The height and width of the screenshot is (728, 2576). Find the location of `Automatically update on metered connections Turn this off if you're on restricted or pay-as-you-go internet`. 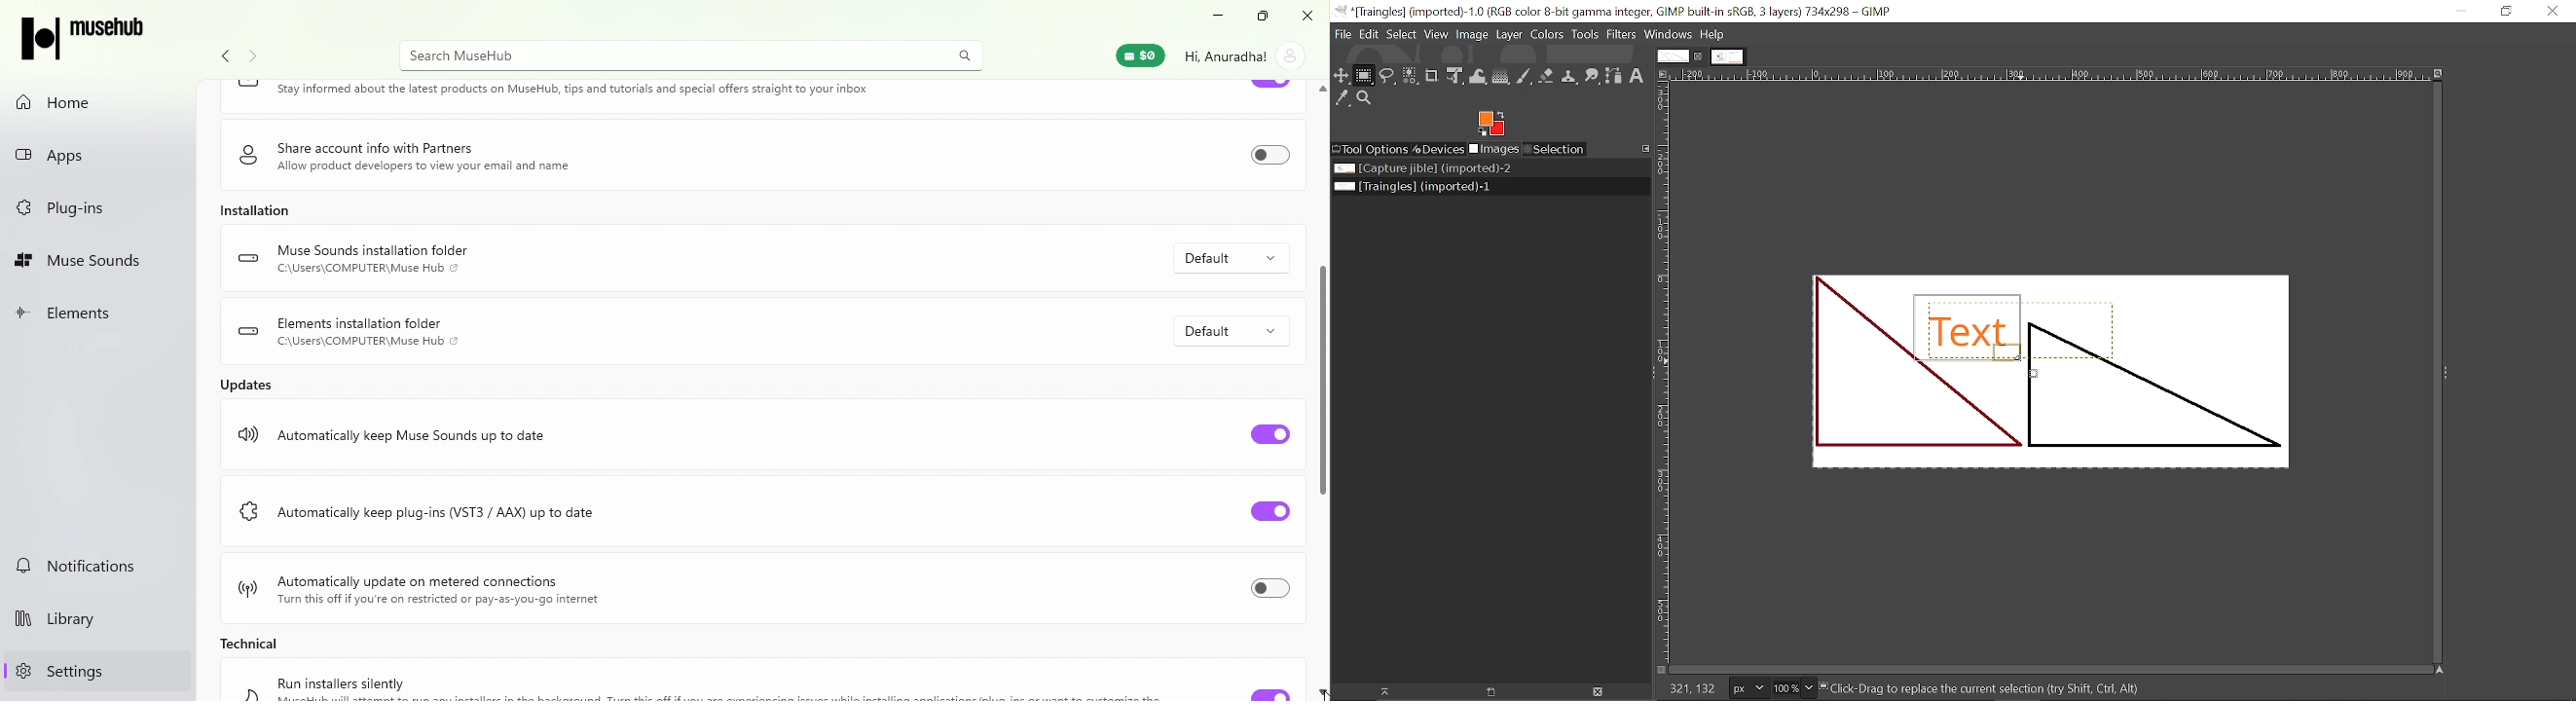

Automatically update on metered connections Turn this off if you're on restricted or pay-as-you-go internet is located at coordinates (446, 591).